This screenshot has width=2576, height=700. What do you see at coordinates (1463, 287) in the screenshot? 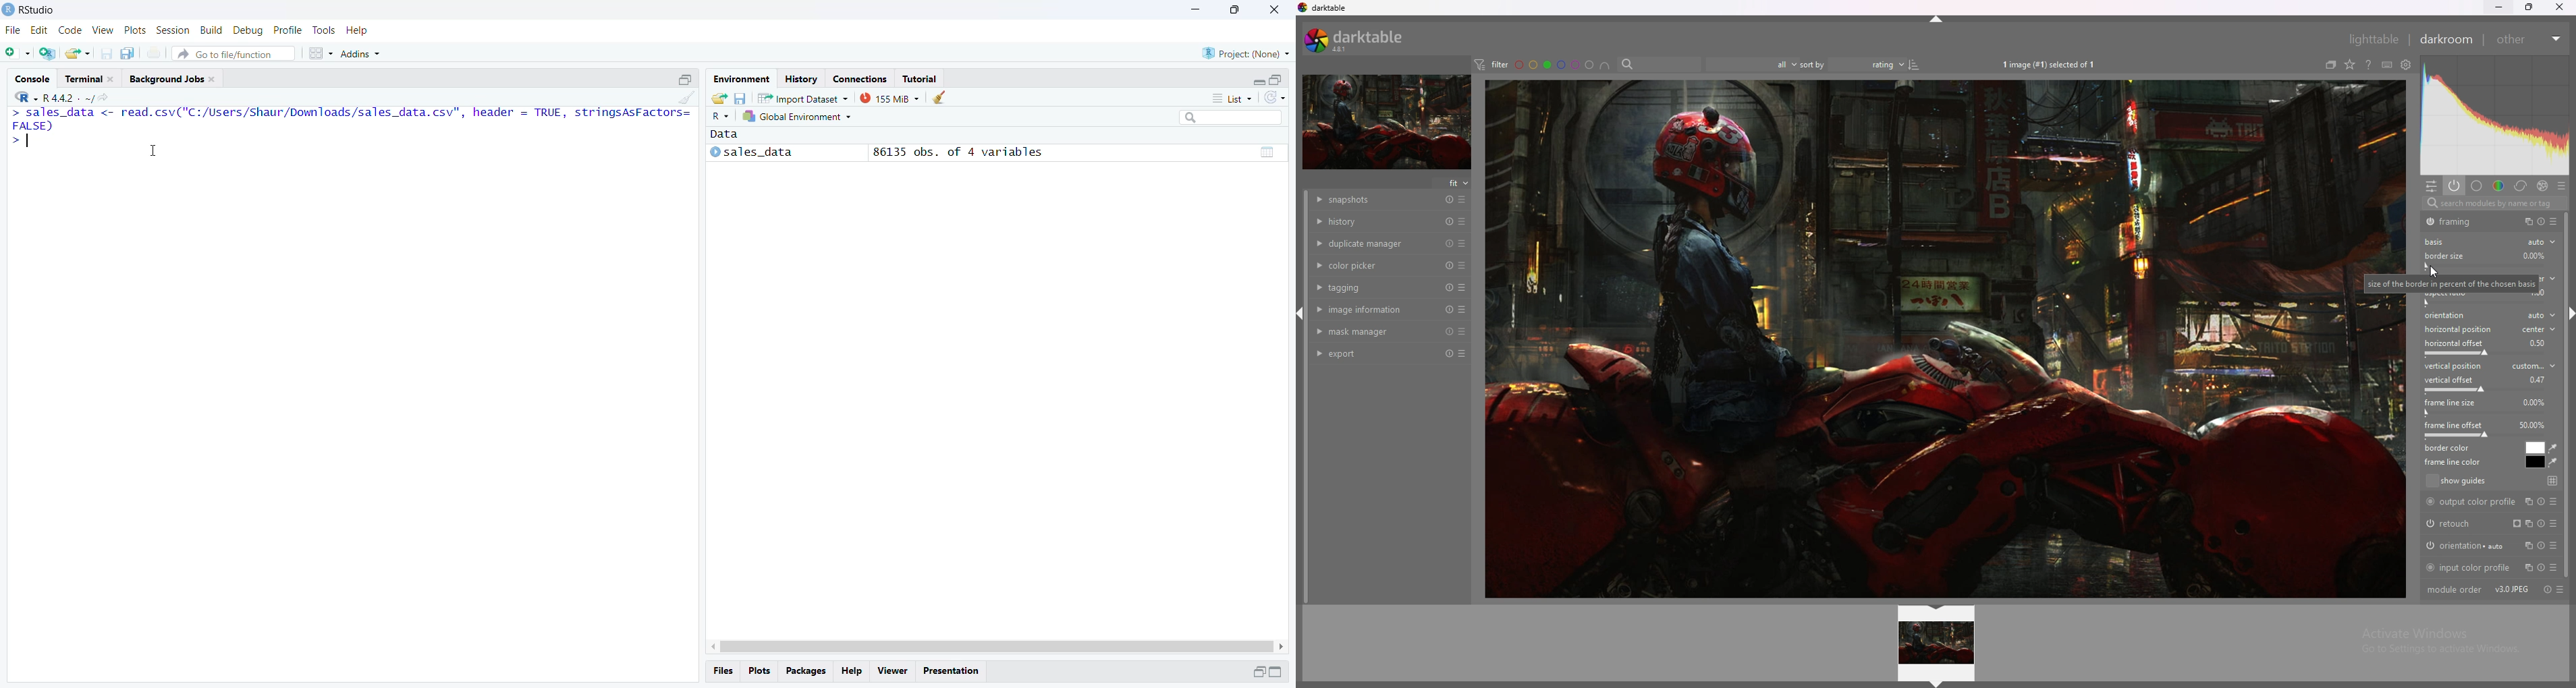
I see `presets` at bounding box center [1463, 287].